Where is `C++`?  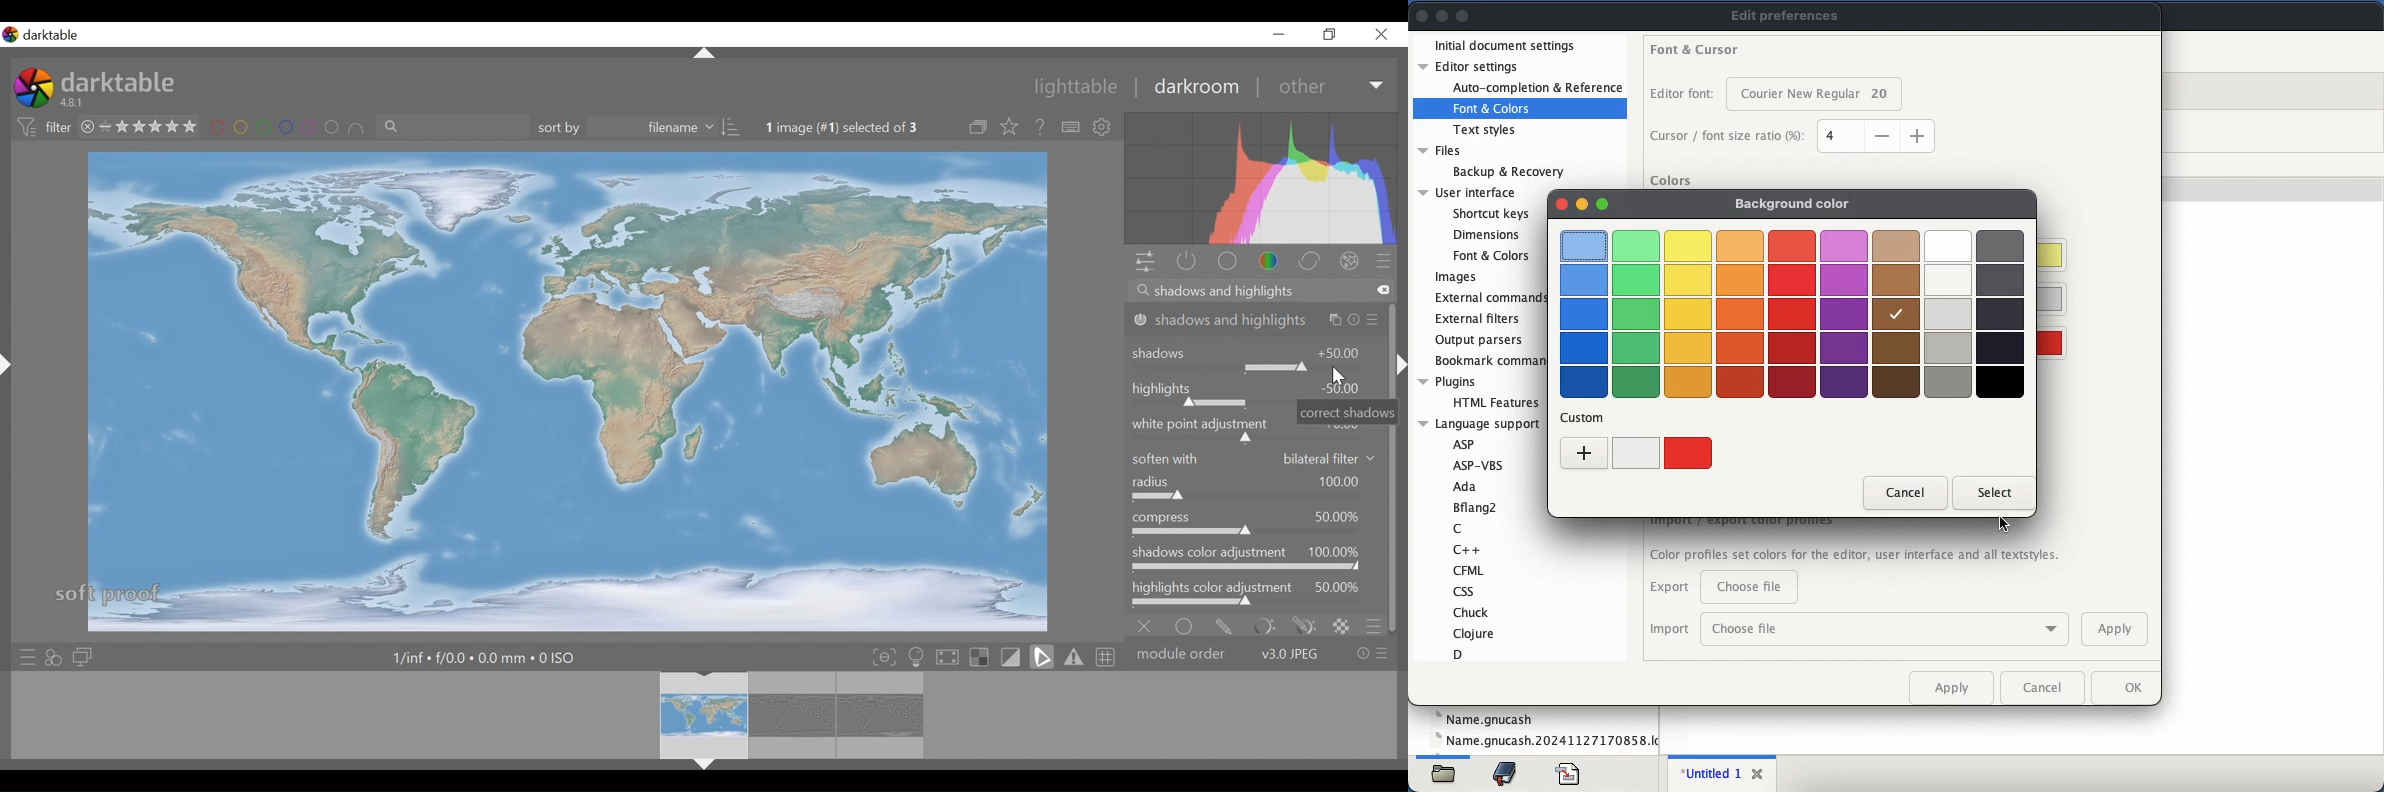 C++ is located at coordinates (1462, 549).